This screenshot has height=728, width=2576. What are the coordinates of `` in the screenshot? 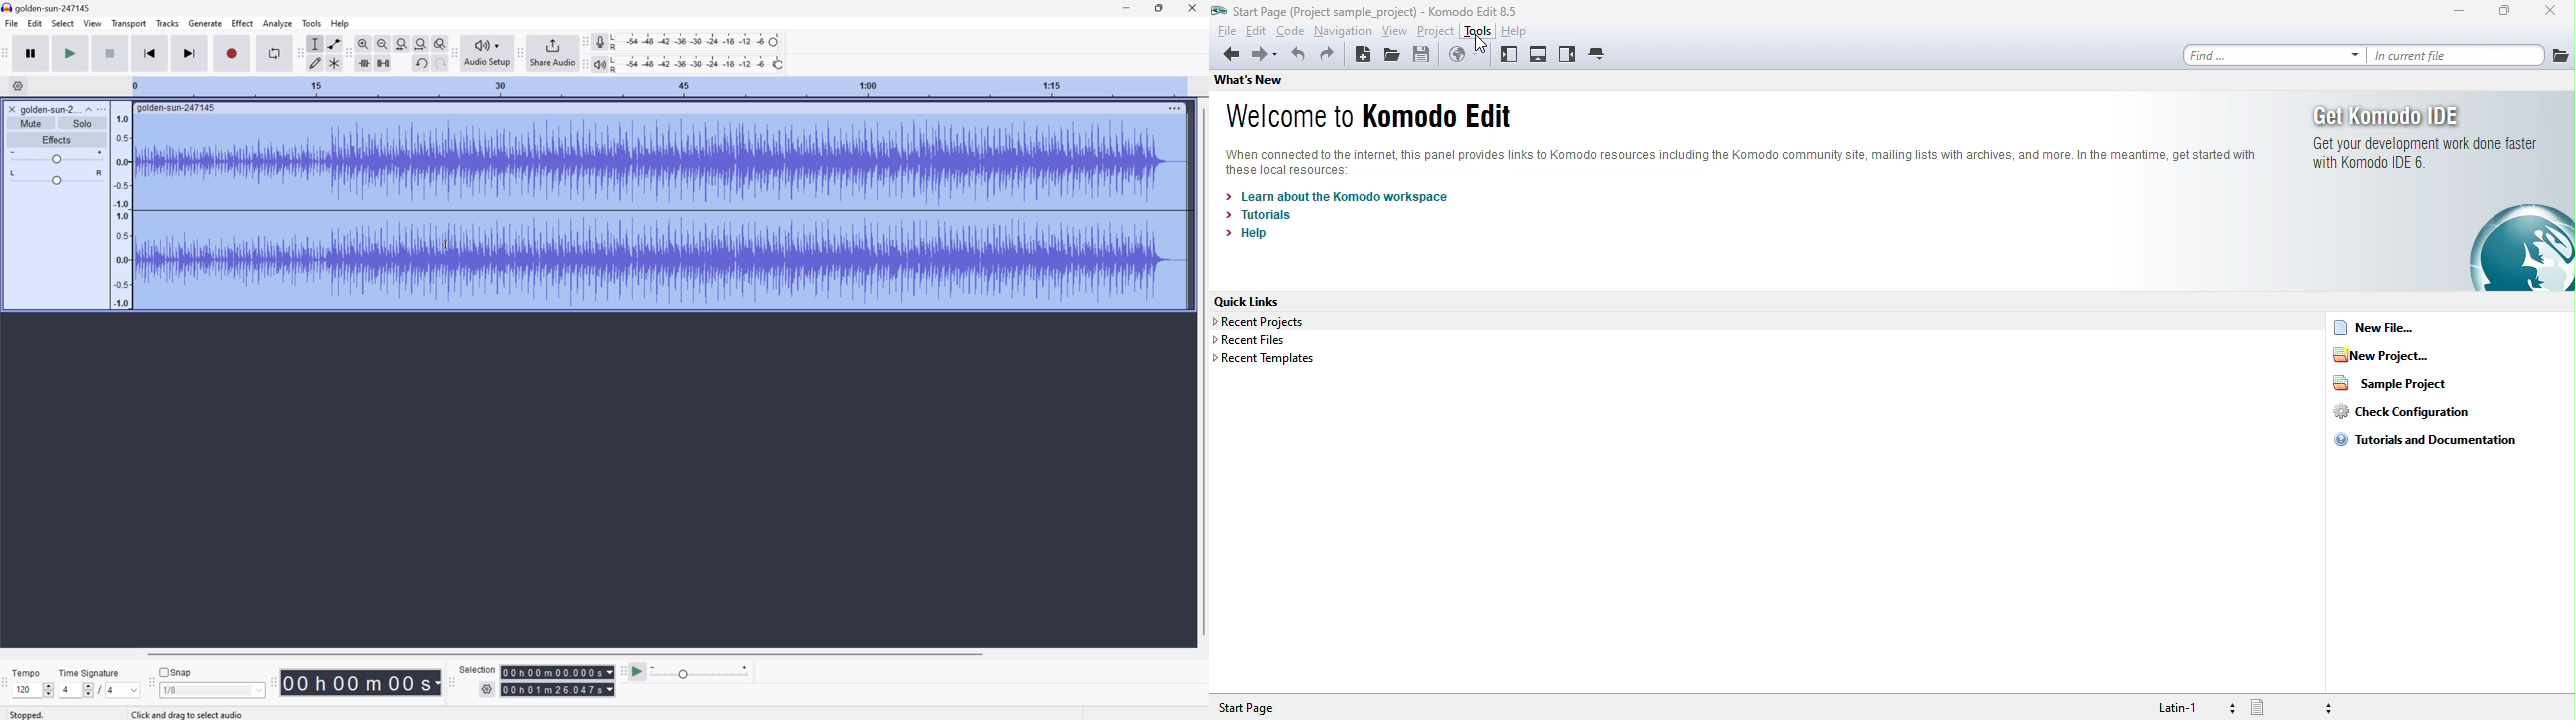 It's located at (437, 64).